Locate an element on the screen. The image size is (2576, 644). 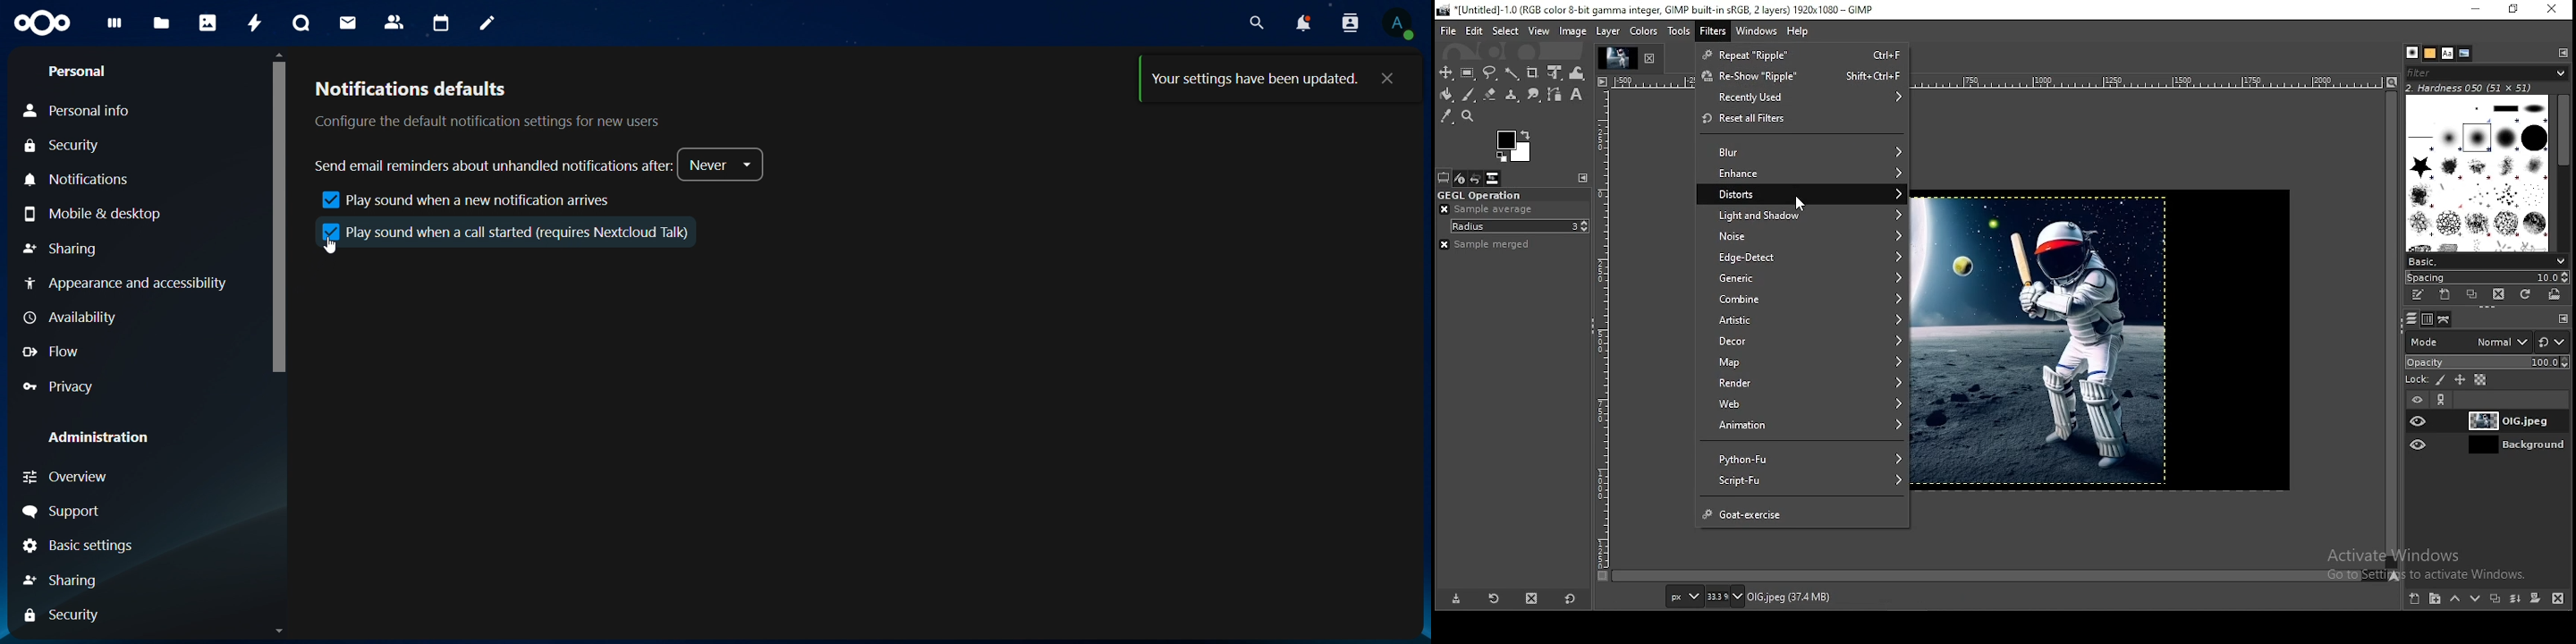
close is located at coordinates (1387, 80).